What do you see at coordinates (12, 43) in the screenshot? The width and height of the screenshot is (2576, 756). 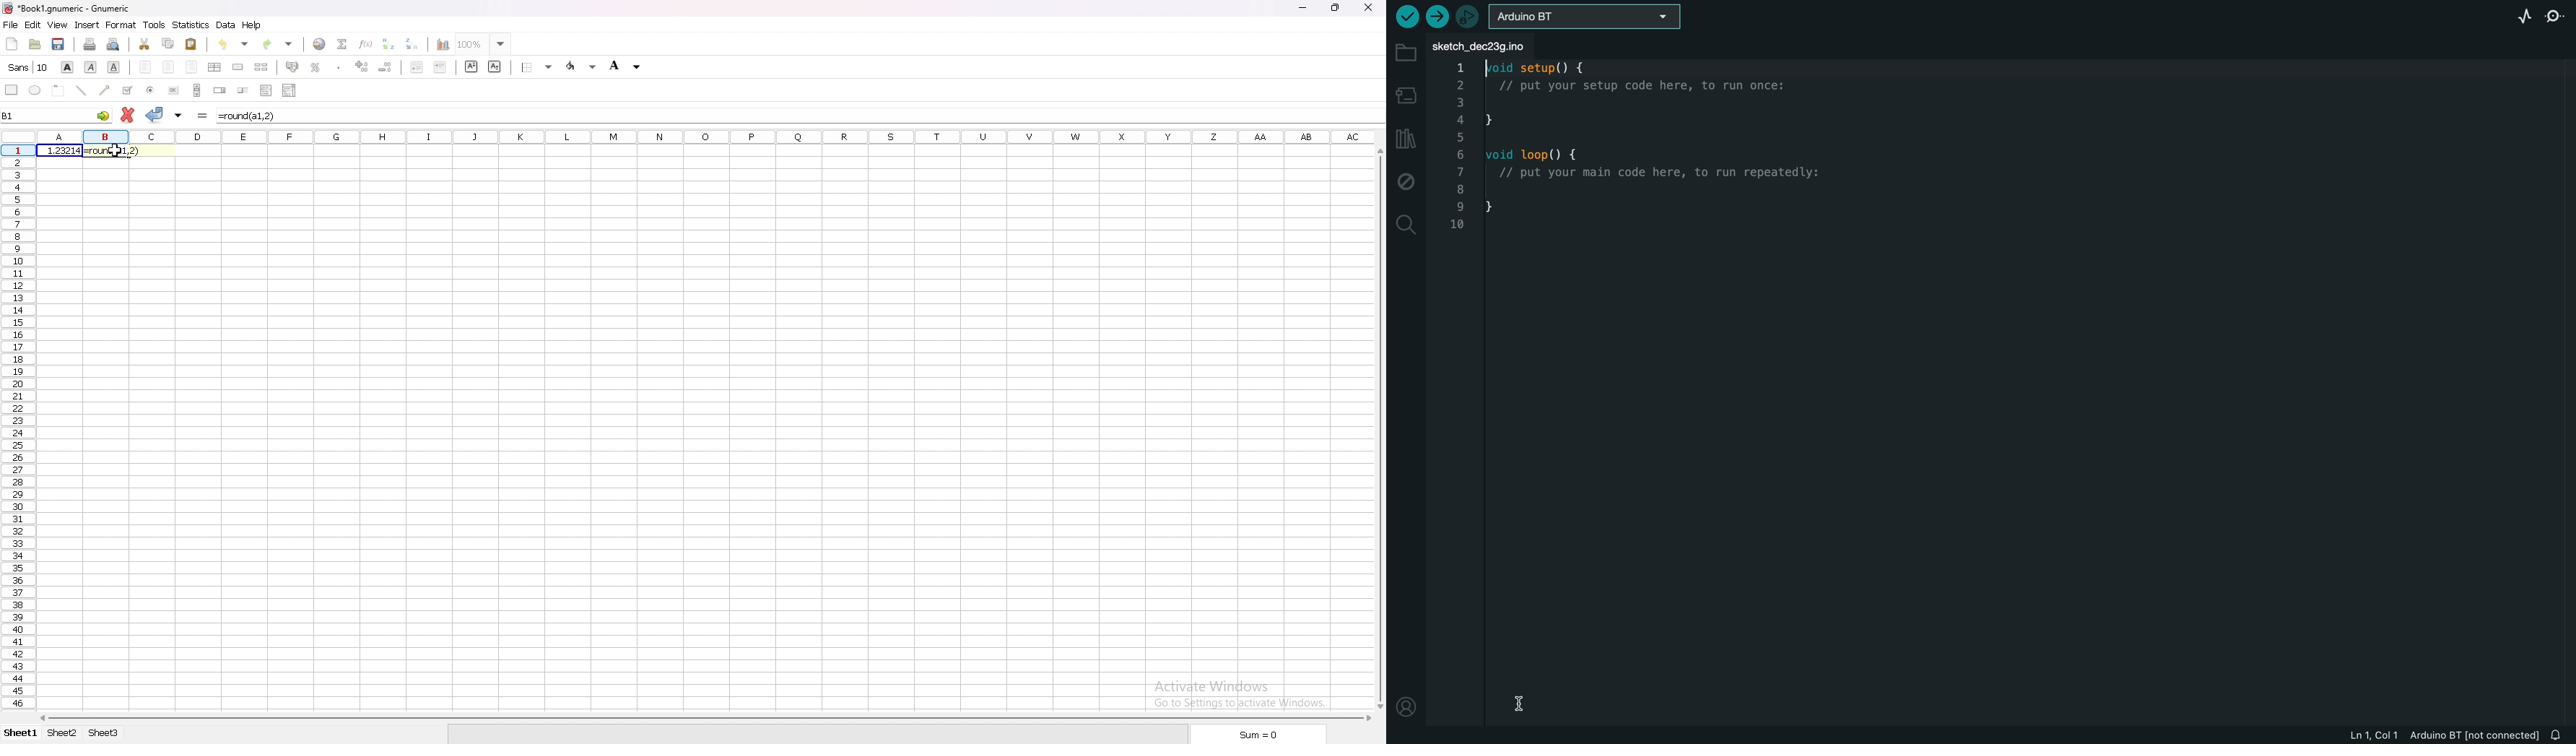 I see `new` at bounding box center [12, 43].